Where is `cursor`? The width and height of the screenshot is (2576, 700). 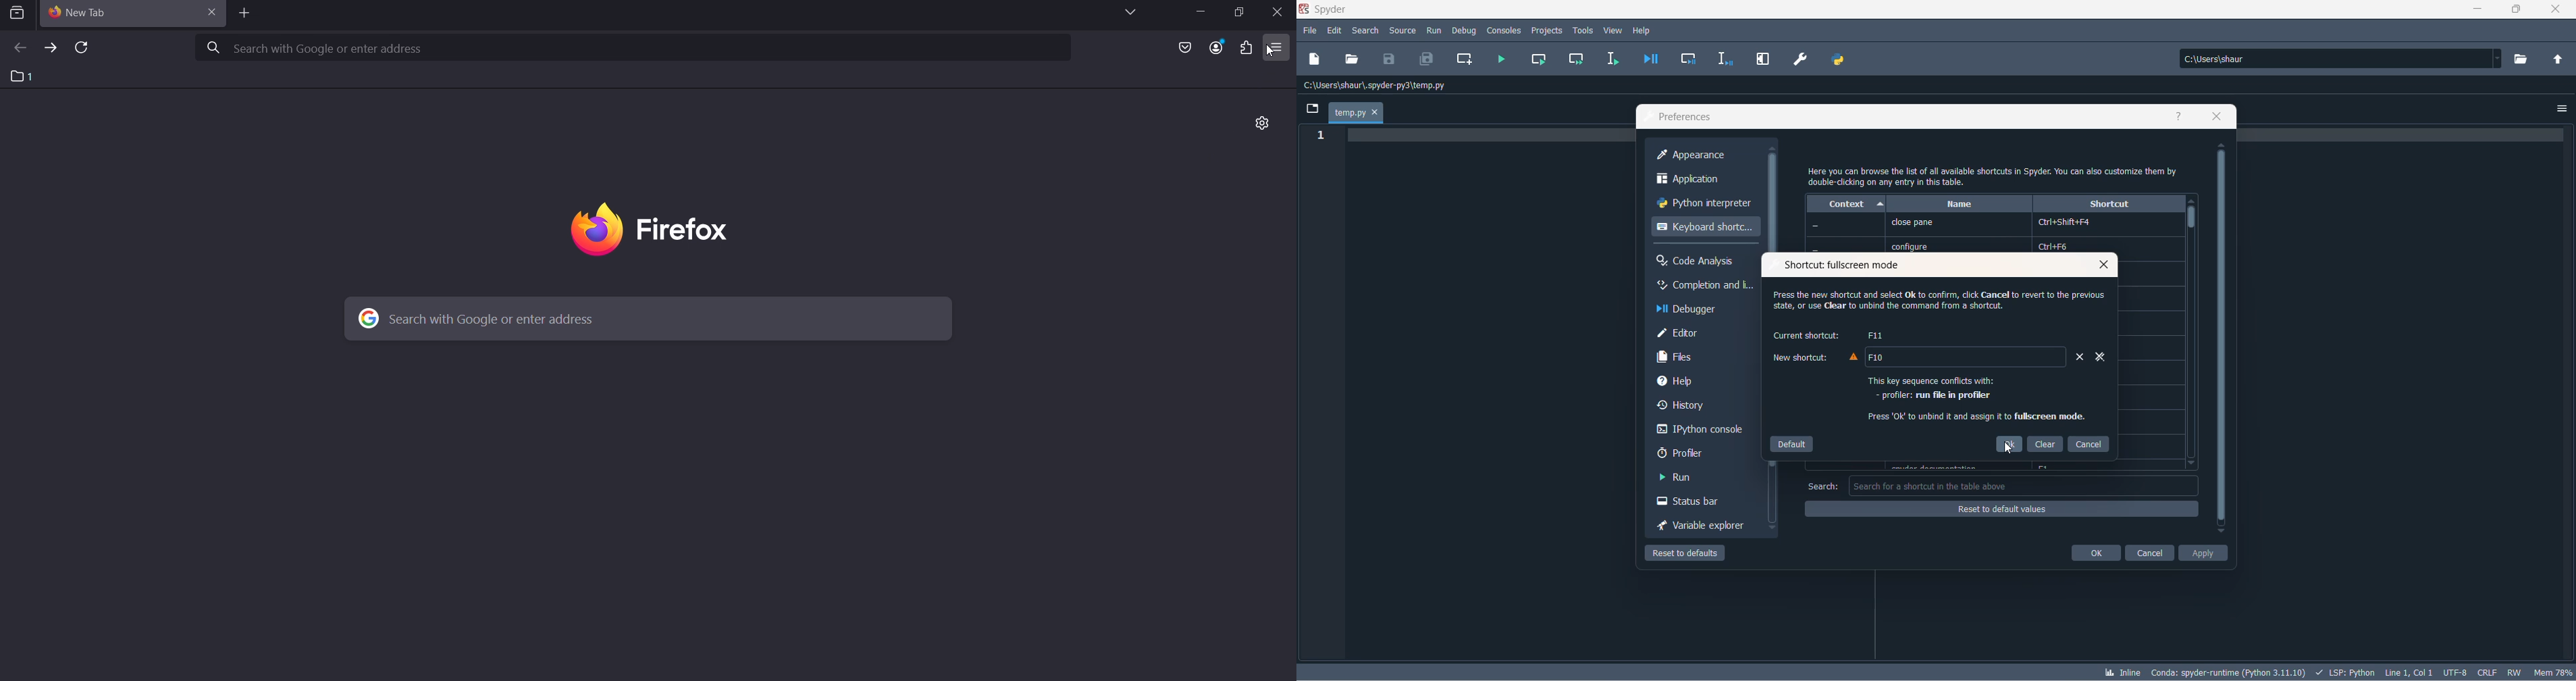 cursor is located at coordinates (2010, 450).